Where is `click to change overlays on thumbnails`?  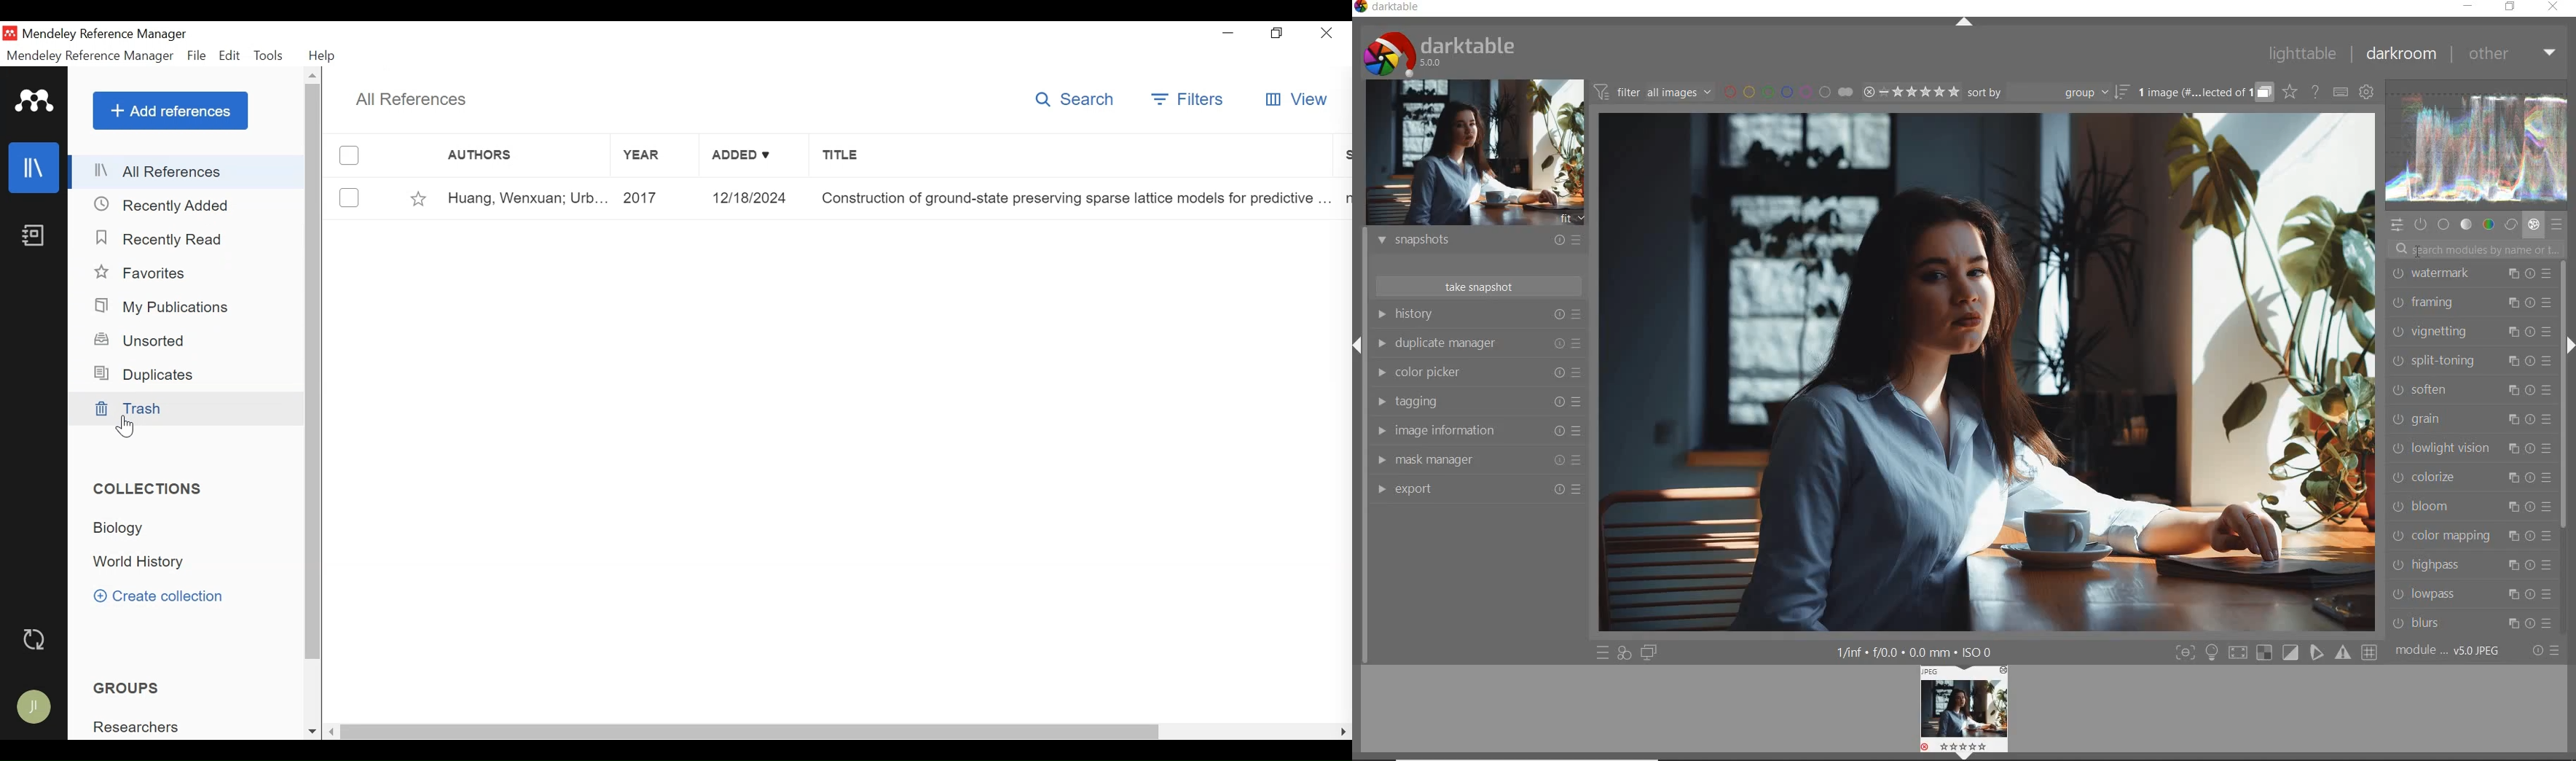 click to change overlays on thumbnails is located at coordinates (2290, 93).